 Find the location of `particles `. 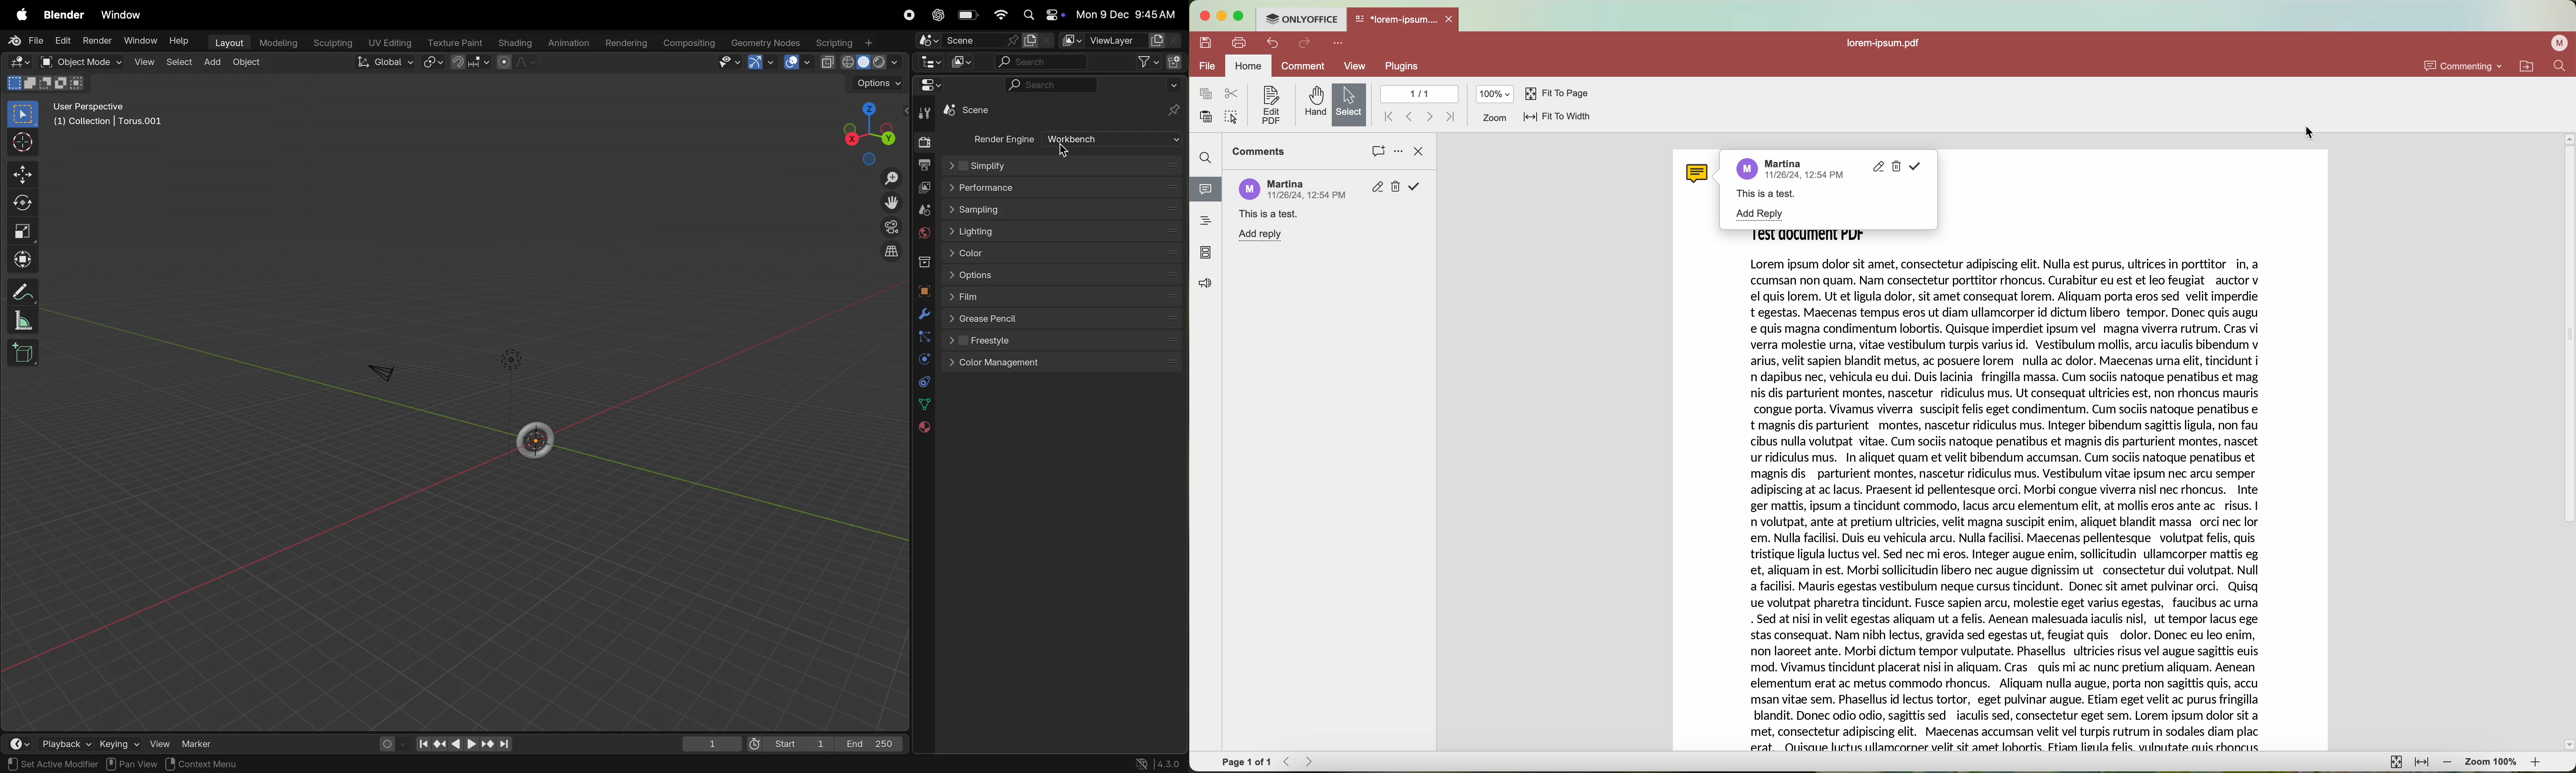

particles  is located at coordinates (921, 337).